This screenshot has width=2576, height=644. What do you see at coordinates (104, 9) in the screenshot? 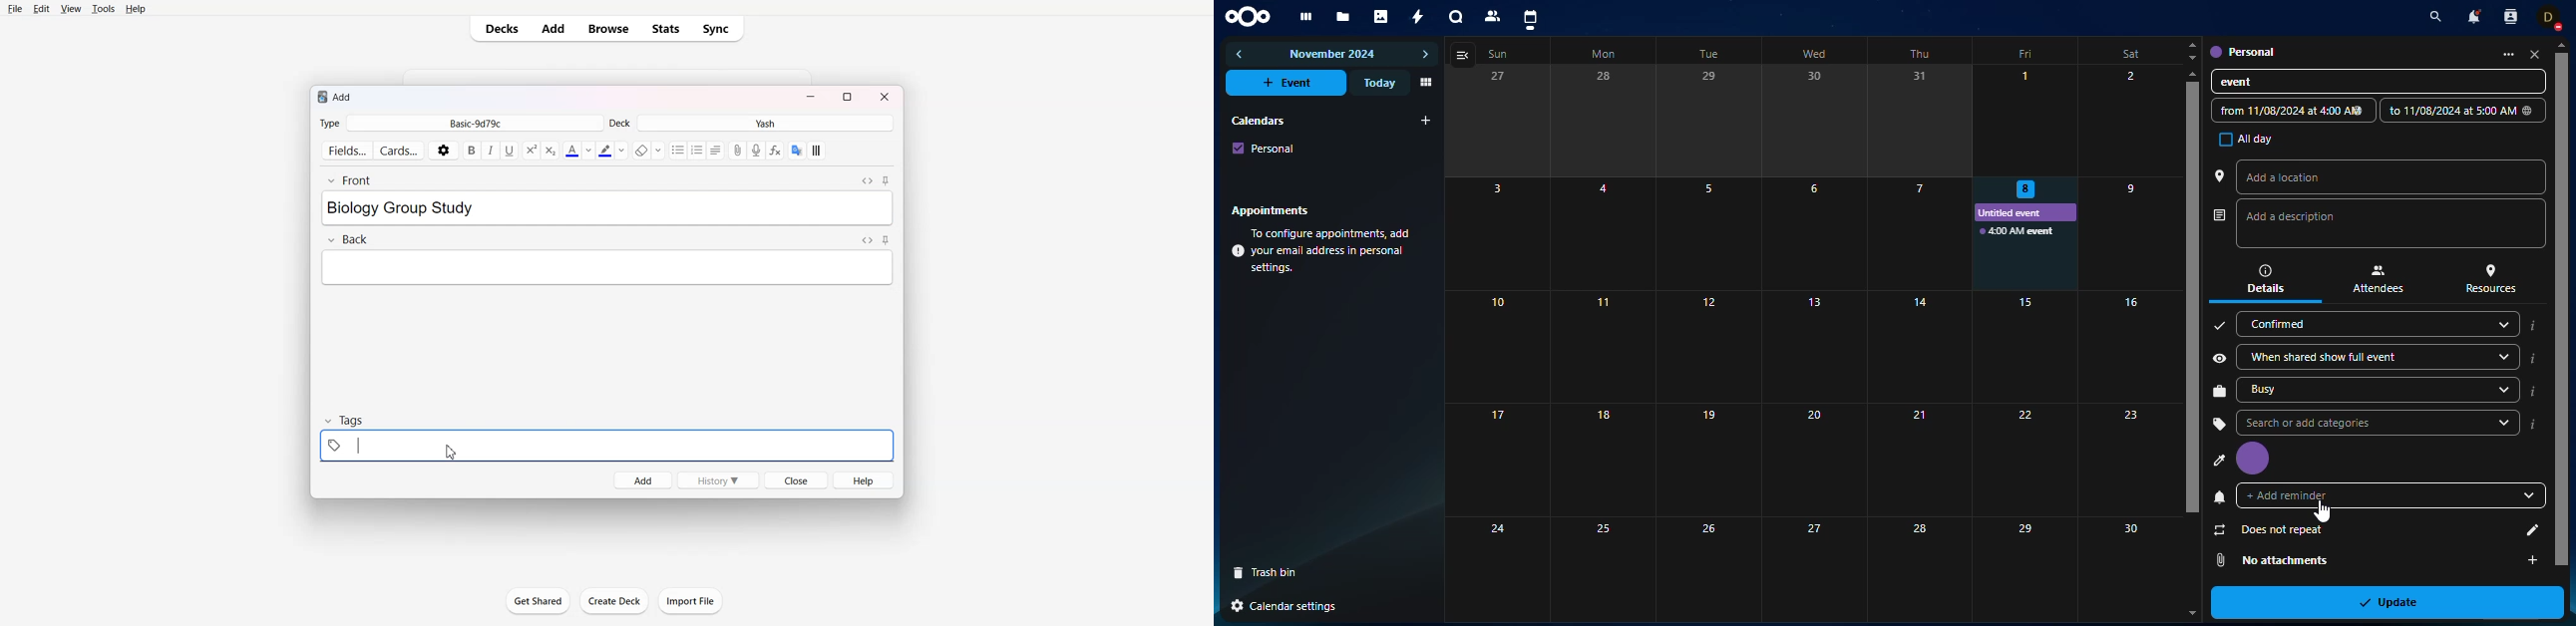
I see `Tools` at bounding box center [104, 9].